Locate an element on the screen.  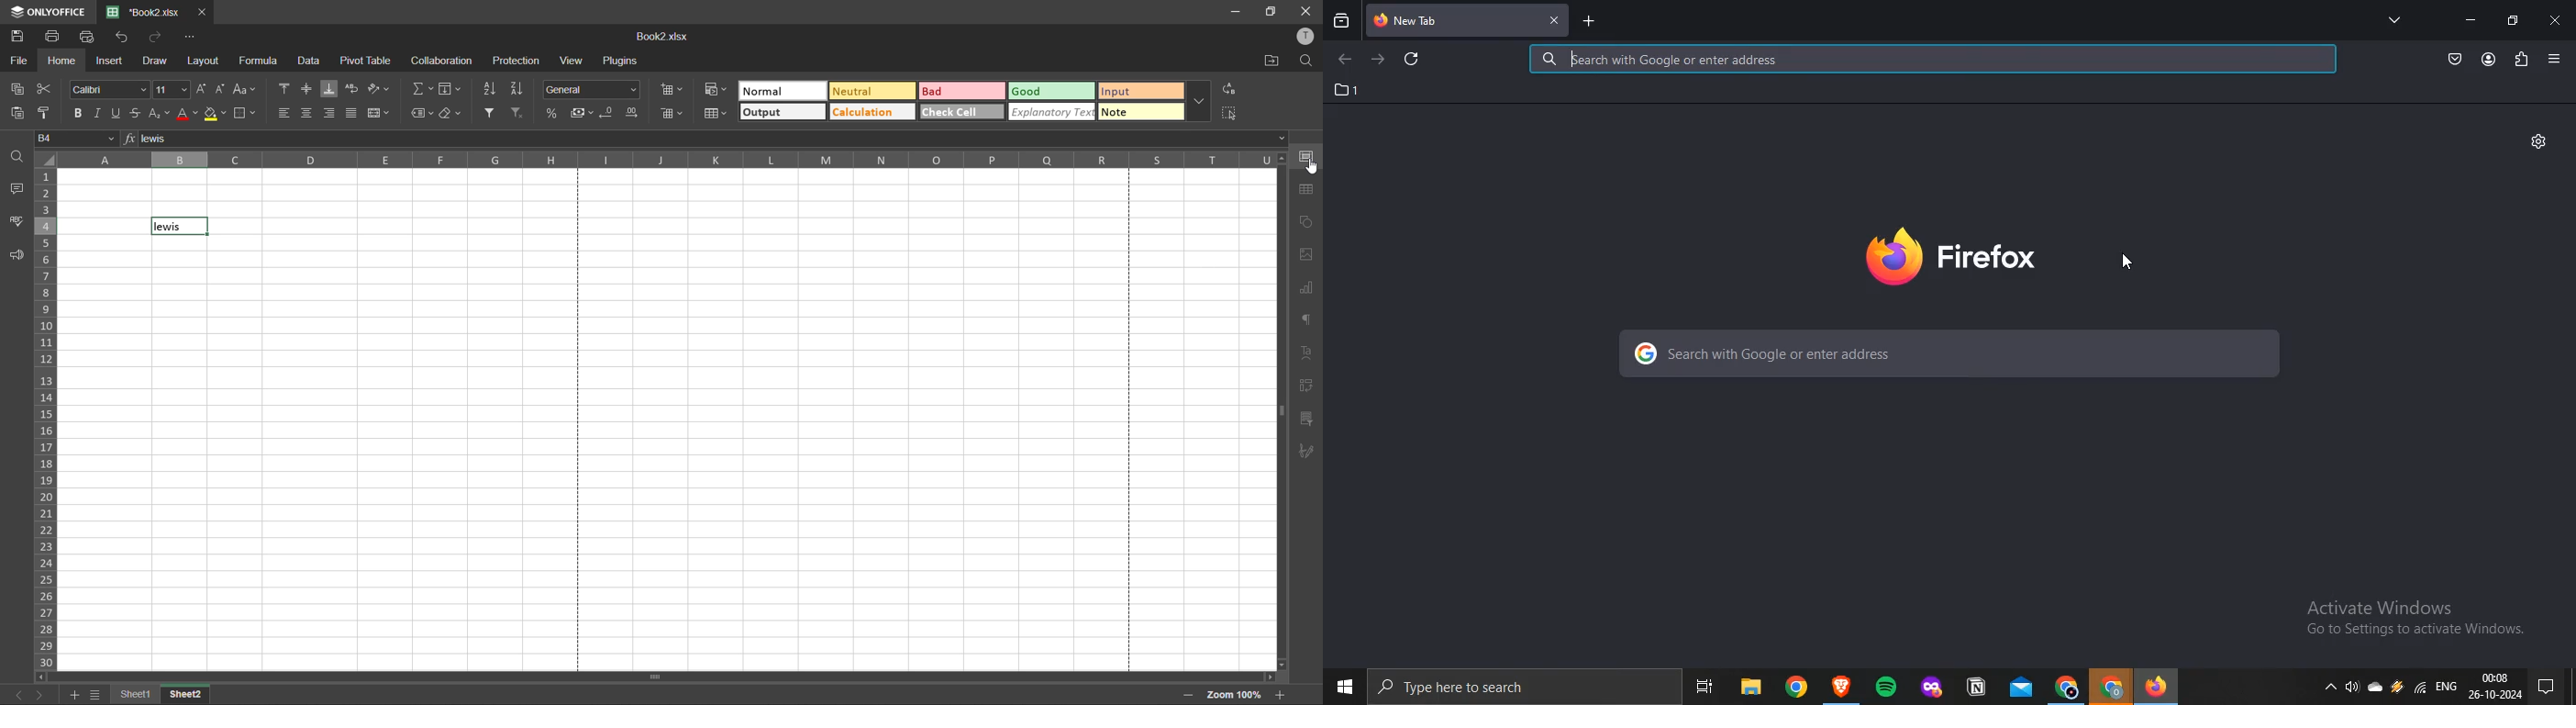
restore window is located at coordinates (2514, 21).